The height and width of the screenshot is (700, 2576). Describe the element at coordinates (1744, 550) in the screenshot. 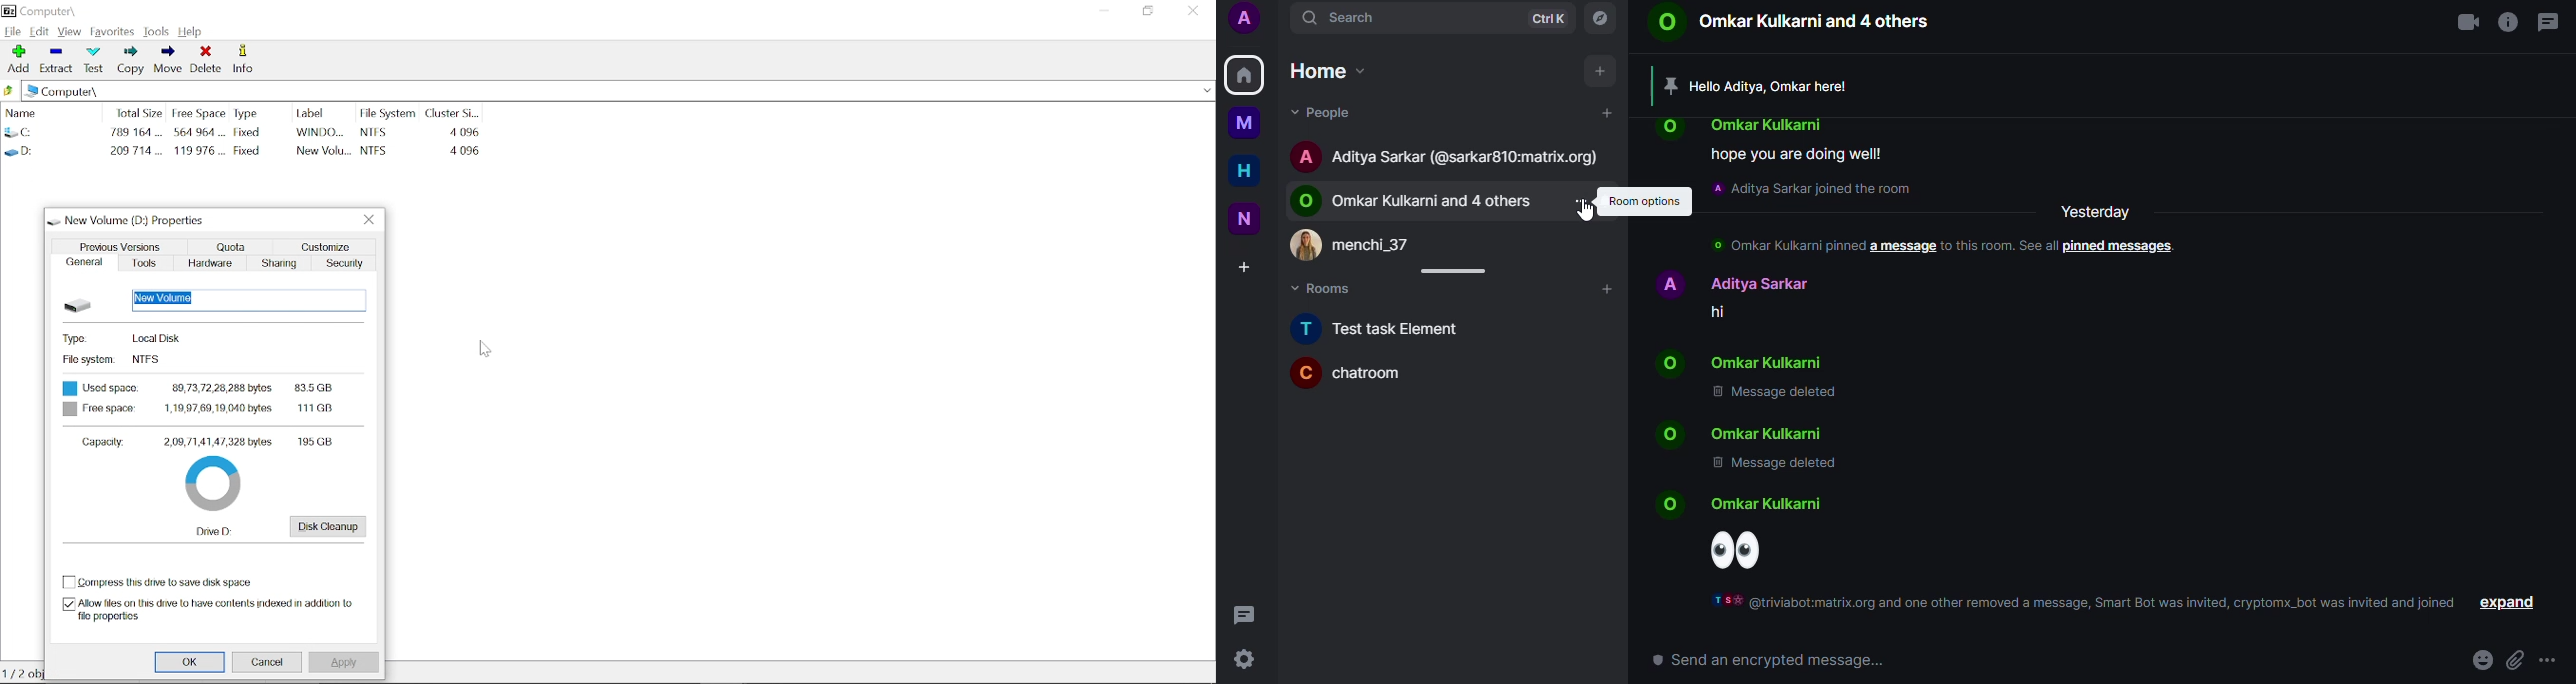

I see `eye emoji` at that location.